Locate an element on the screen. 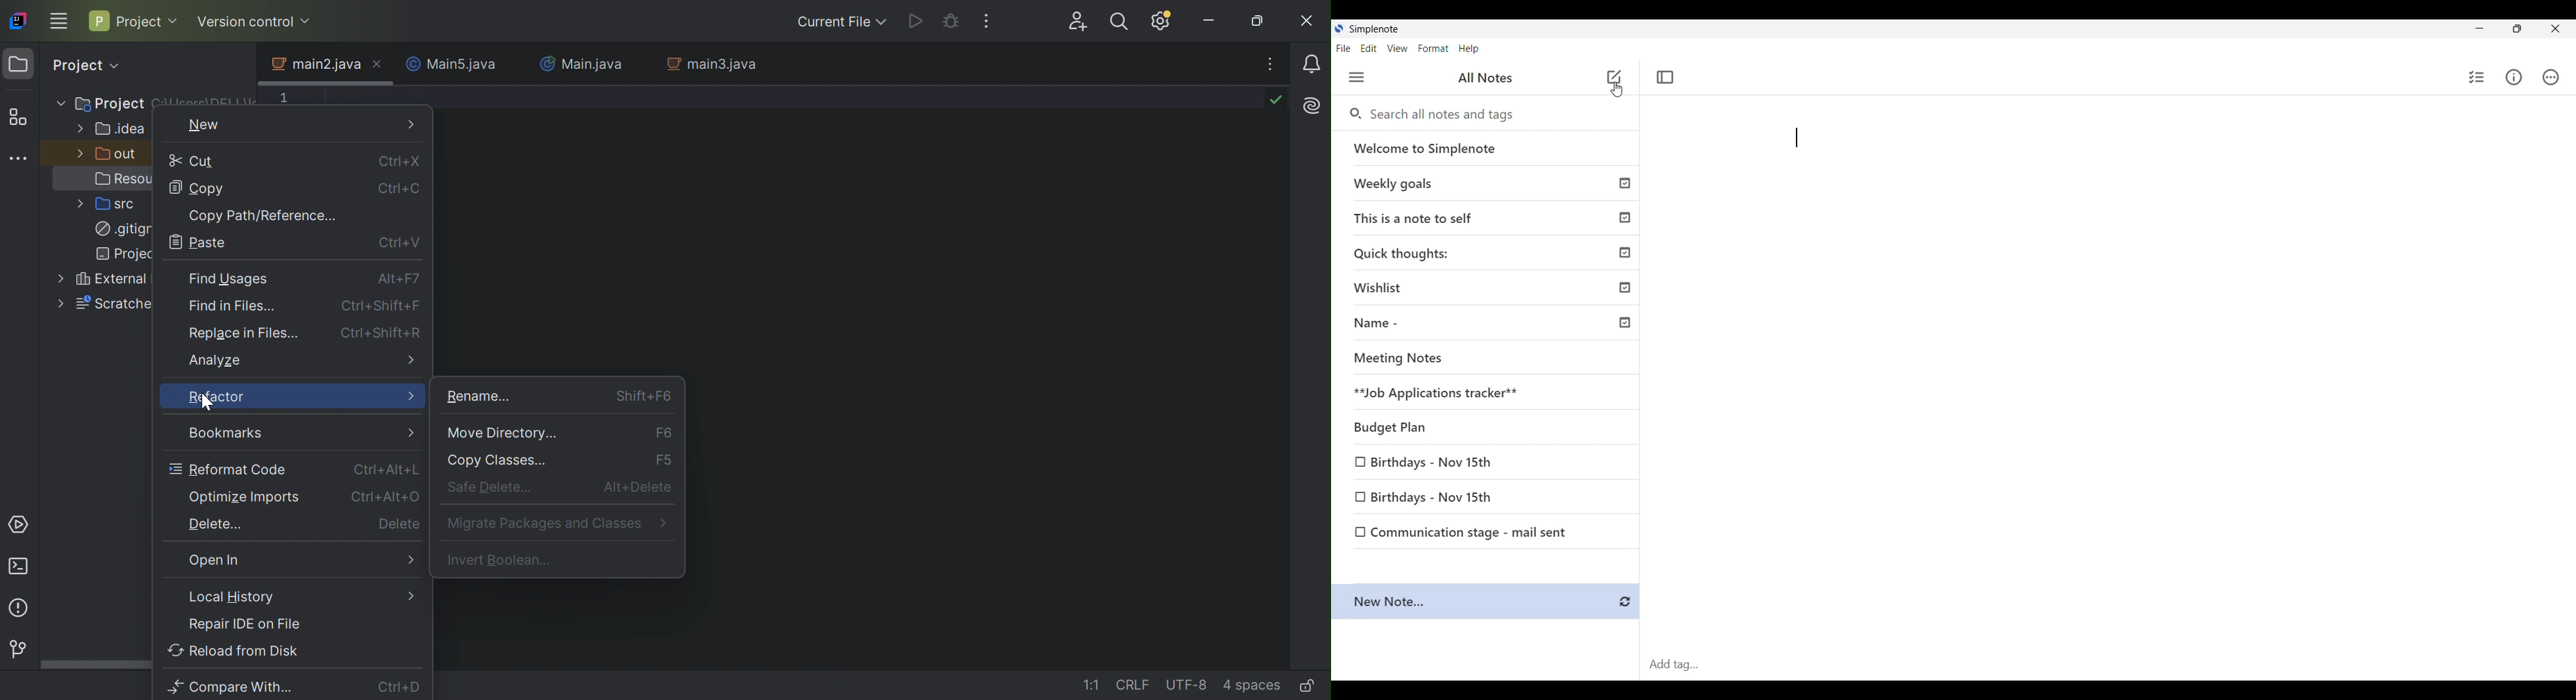 The width and height of the screenshot is (2576, 700). Menu is located at coordinates (1357, 77).